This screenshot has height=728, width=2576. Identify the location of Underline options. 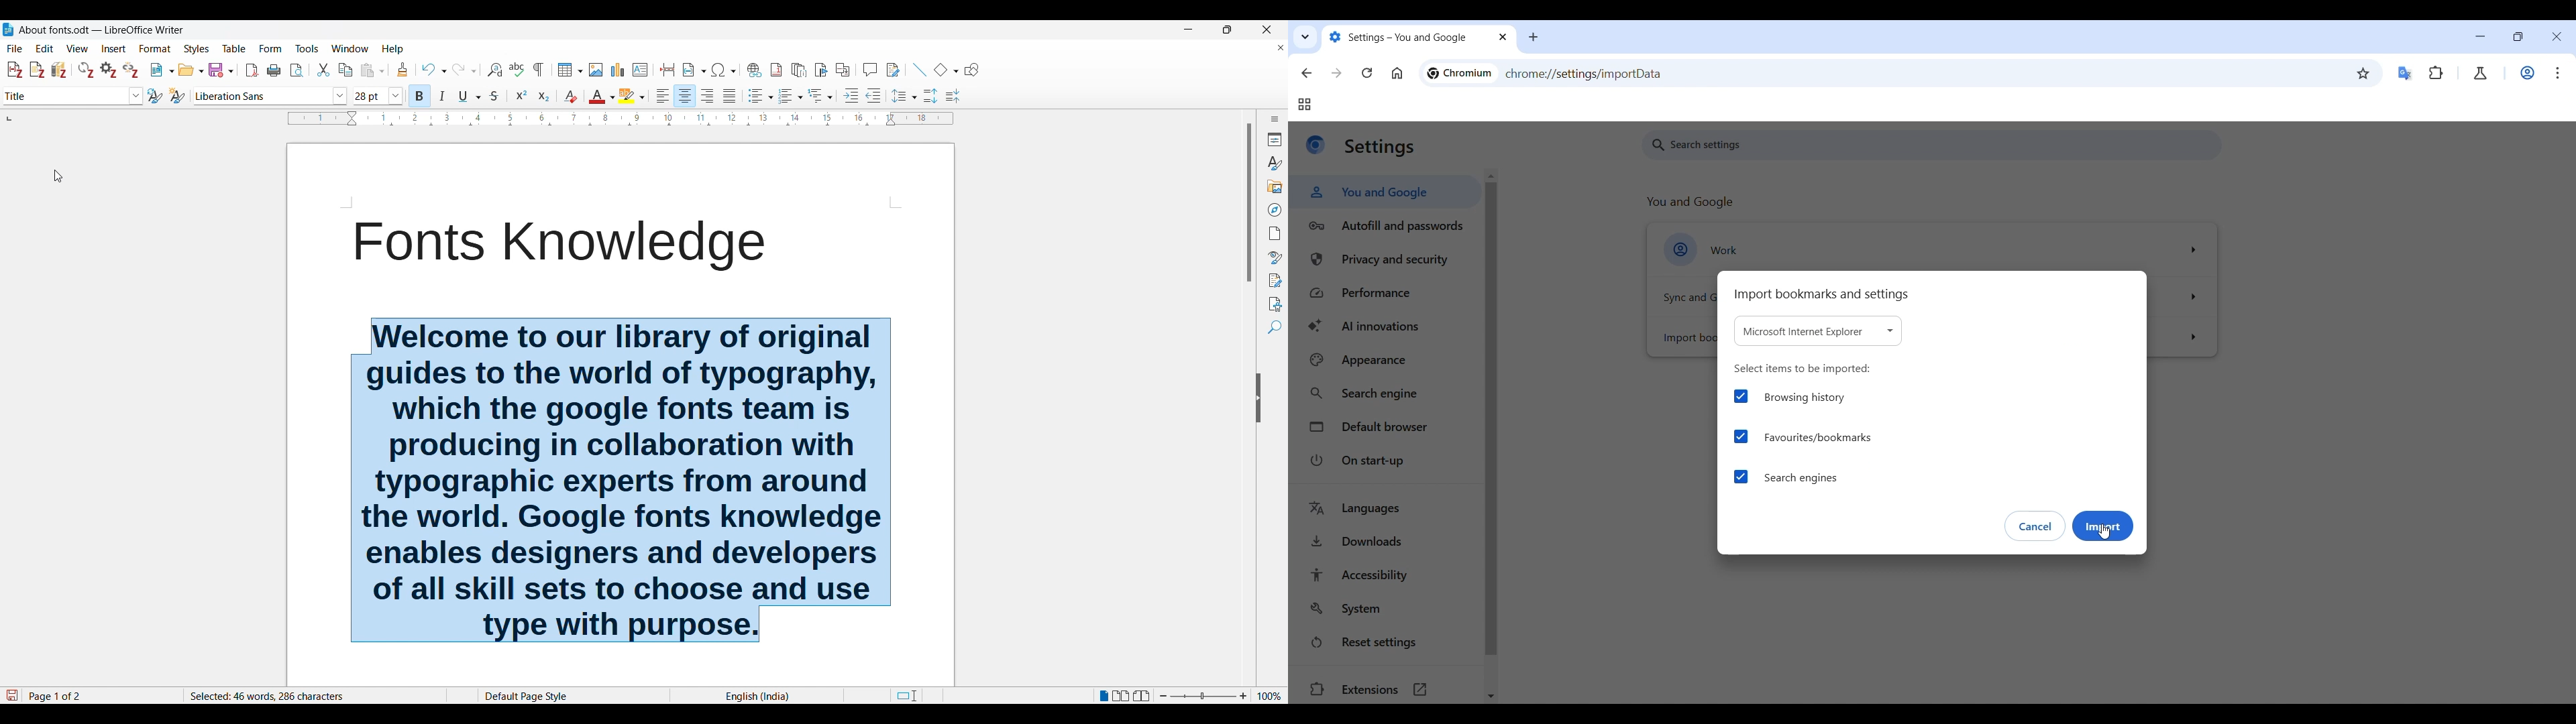
(470, 97).